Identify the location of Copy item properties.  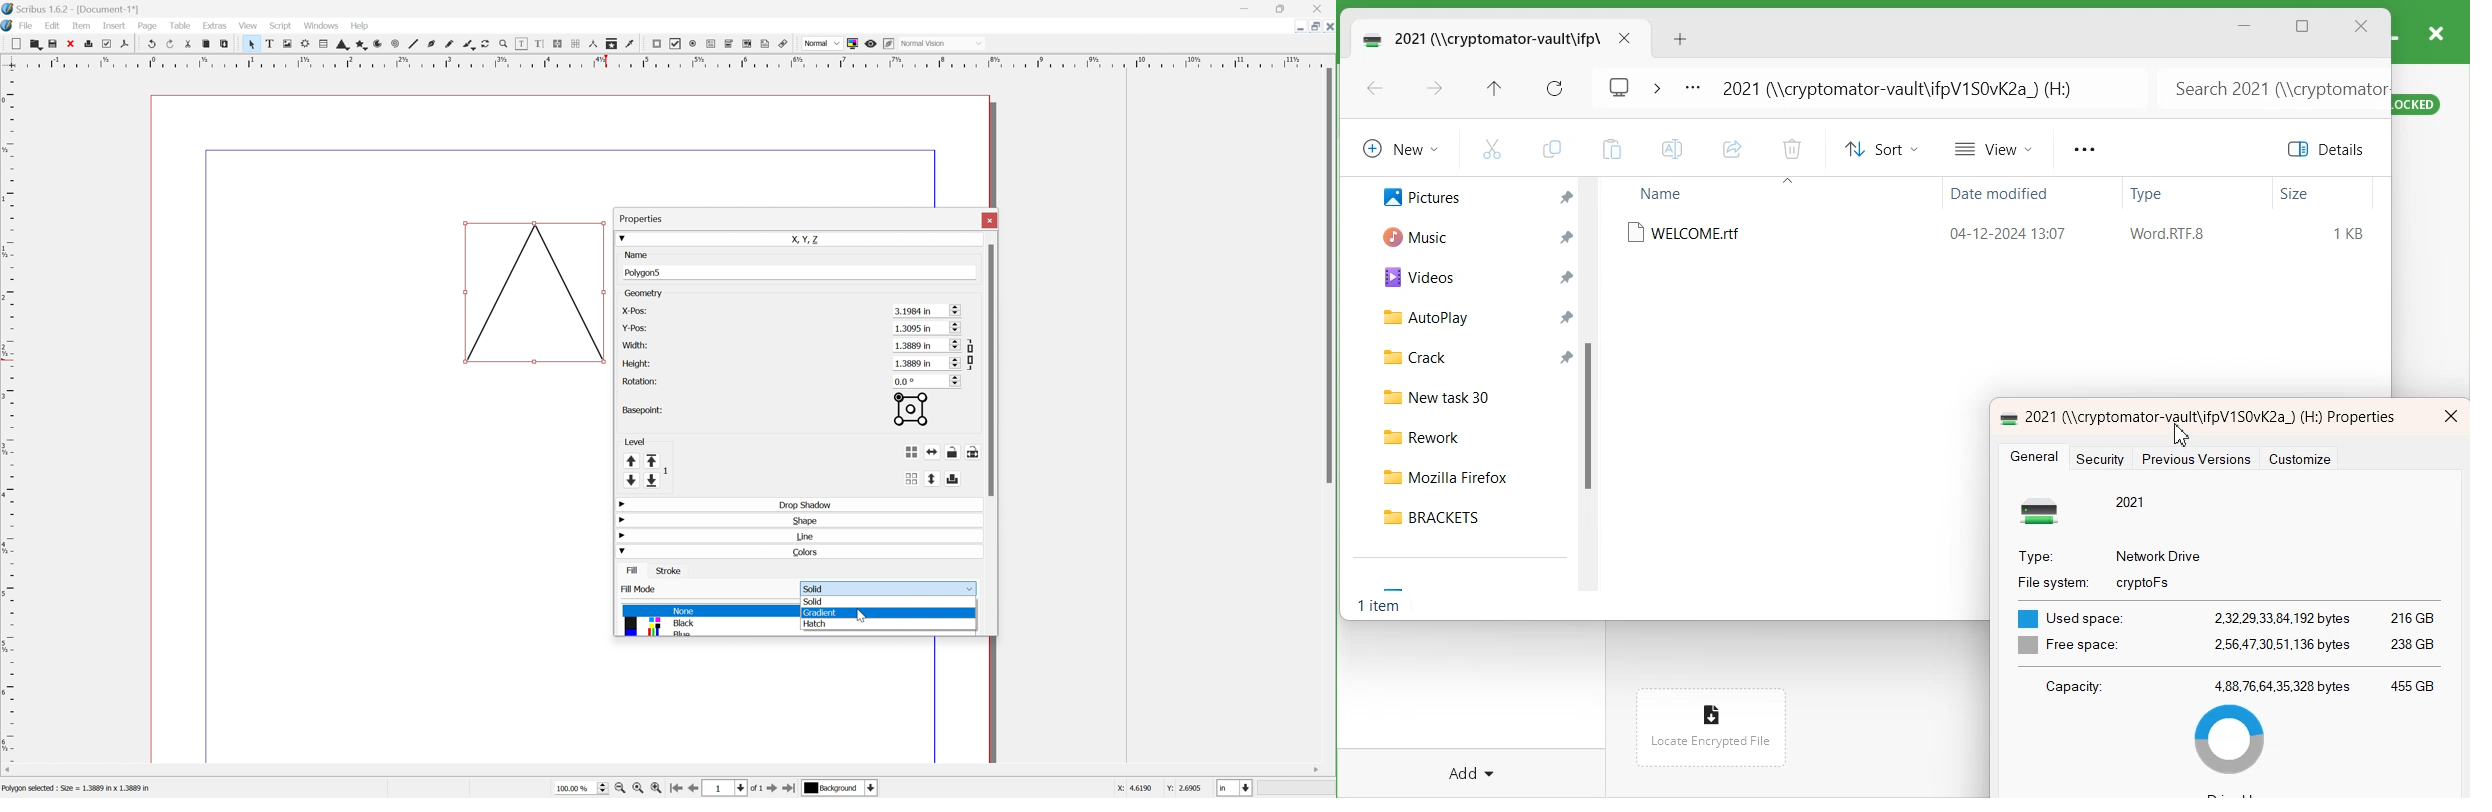
(613, 44).